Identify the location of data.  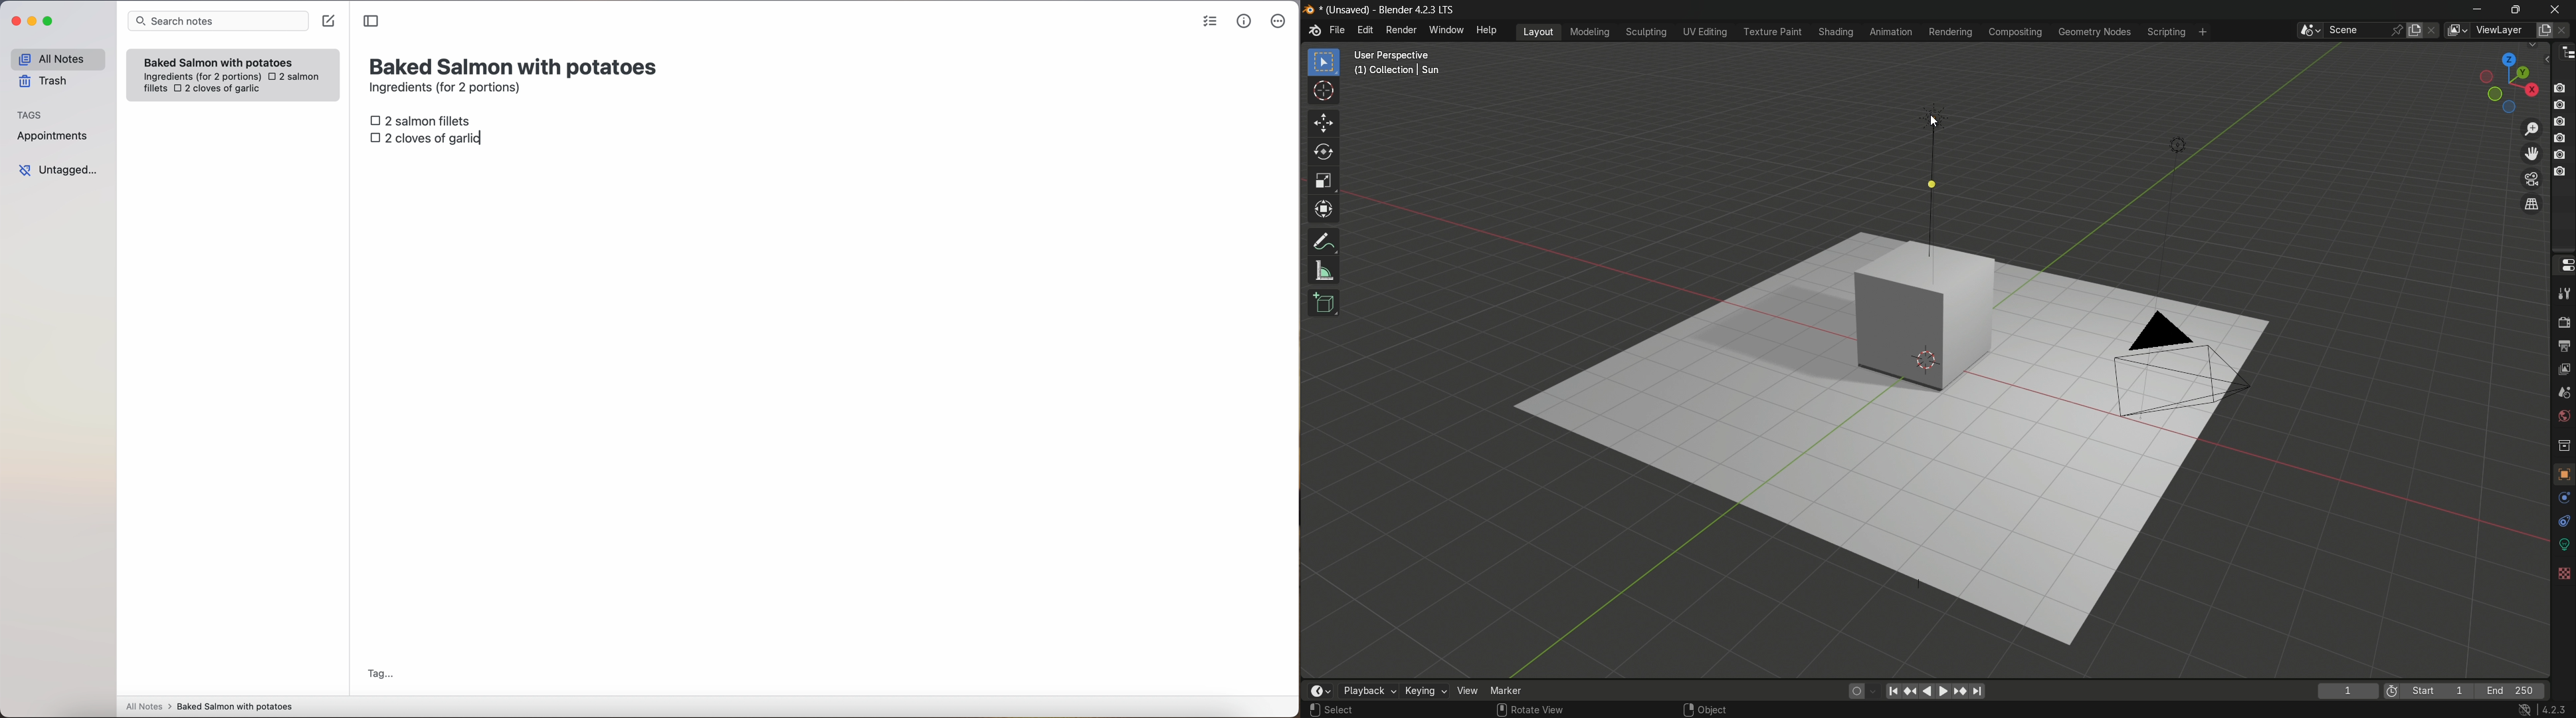
(2564, 544).